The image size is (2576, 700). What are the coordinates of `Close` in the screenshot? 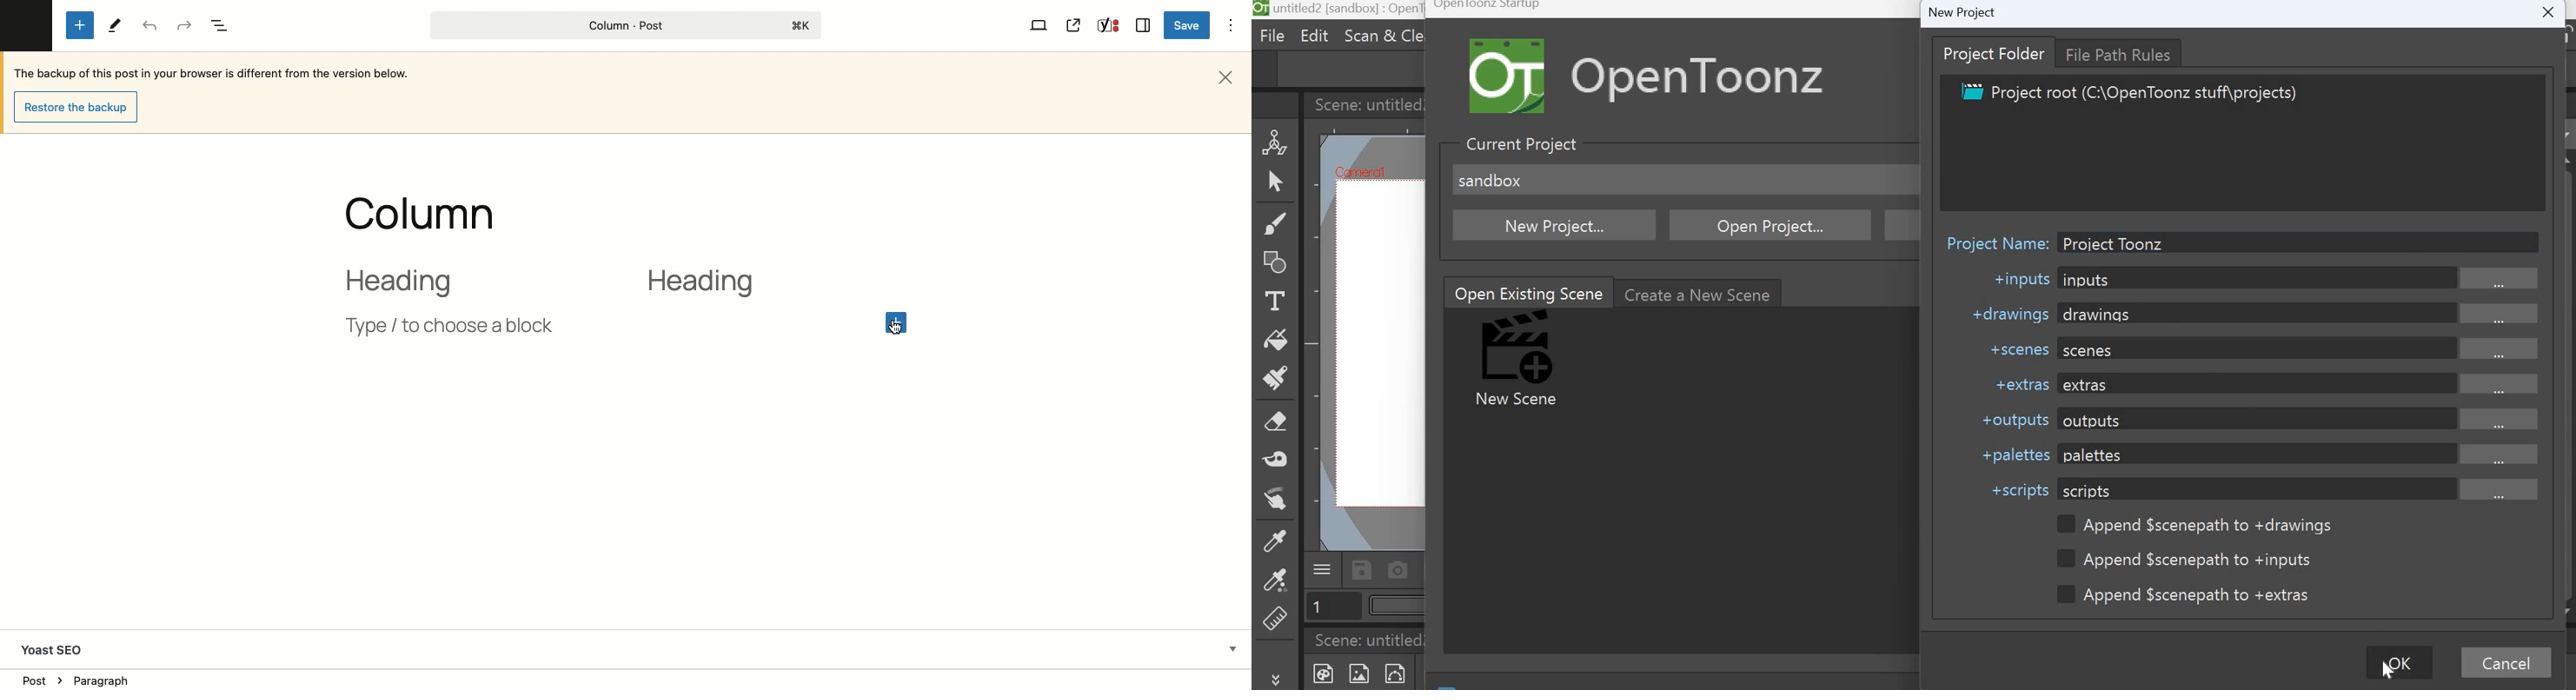 It's located at (1229, 76).